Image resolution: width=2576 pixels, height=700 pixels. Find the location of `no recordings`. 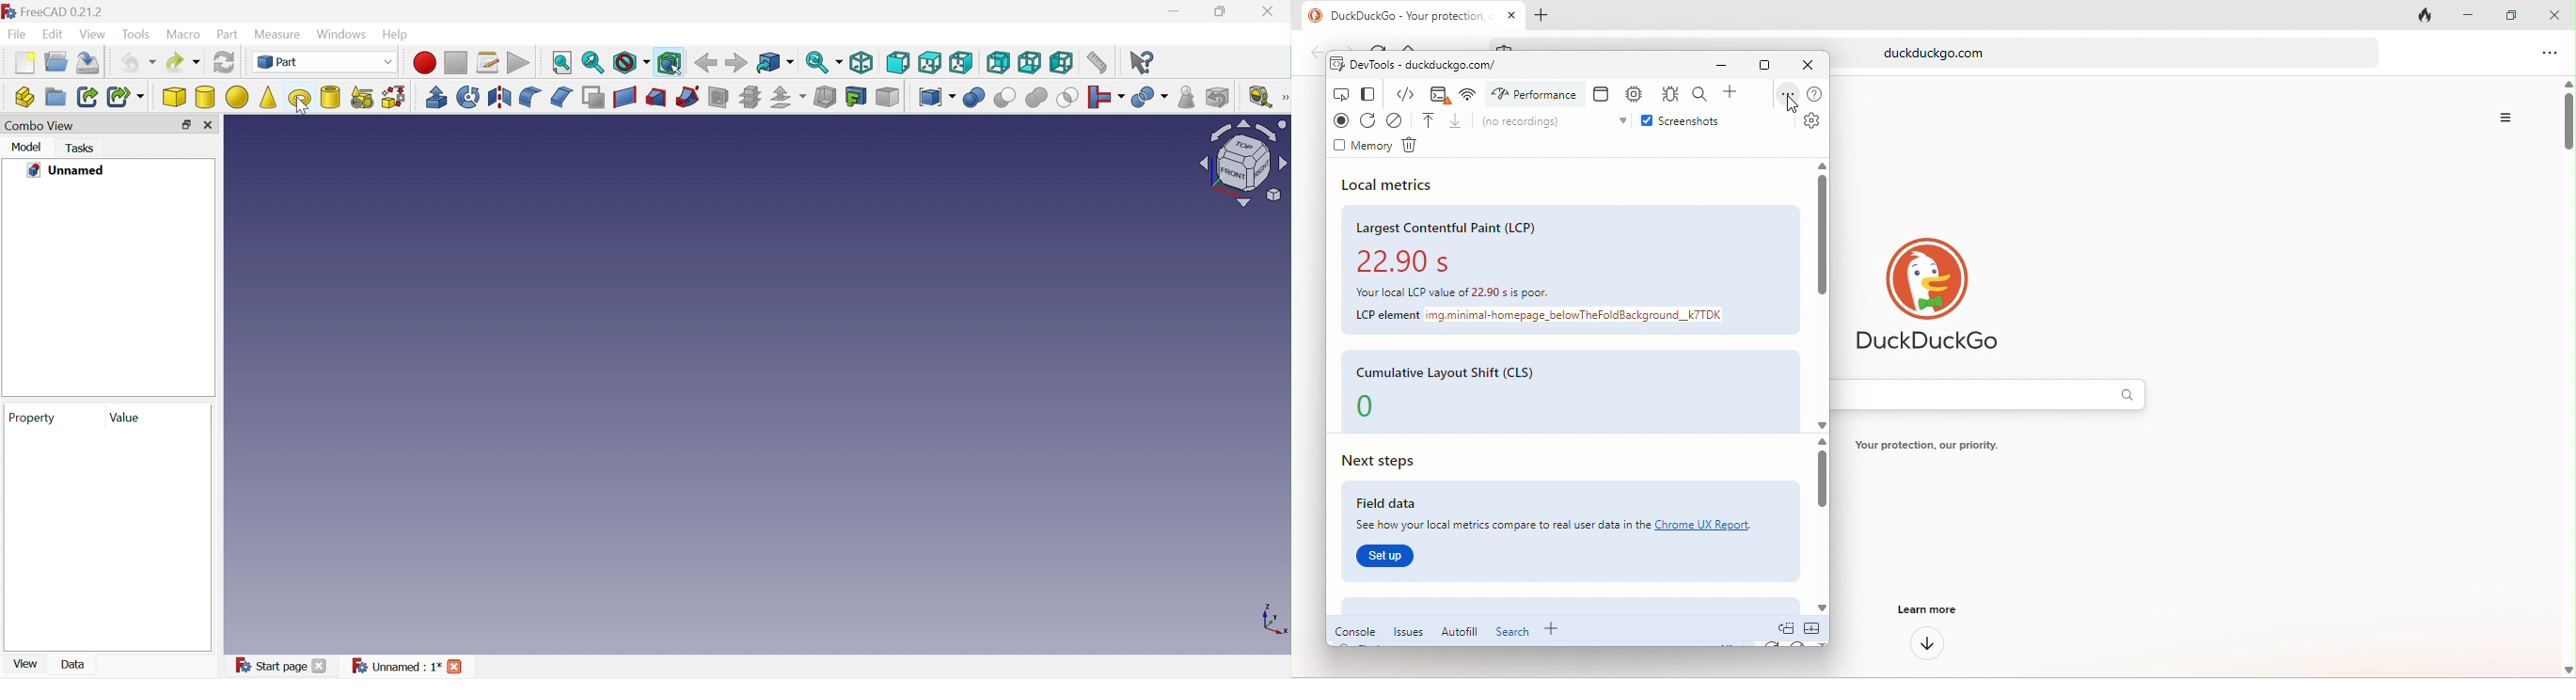

no recordings is located at coordinates (1550, 119).